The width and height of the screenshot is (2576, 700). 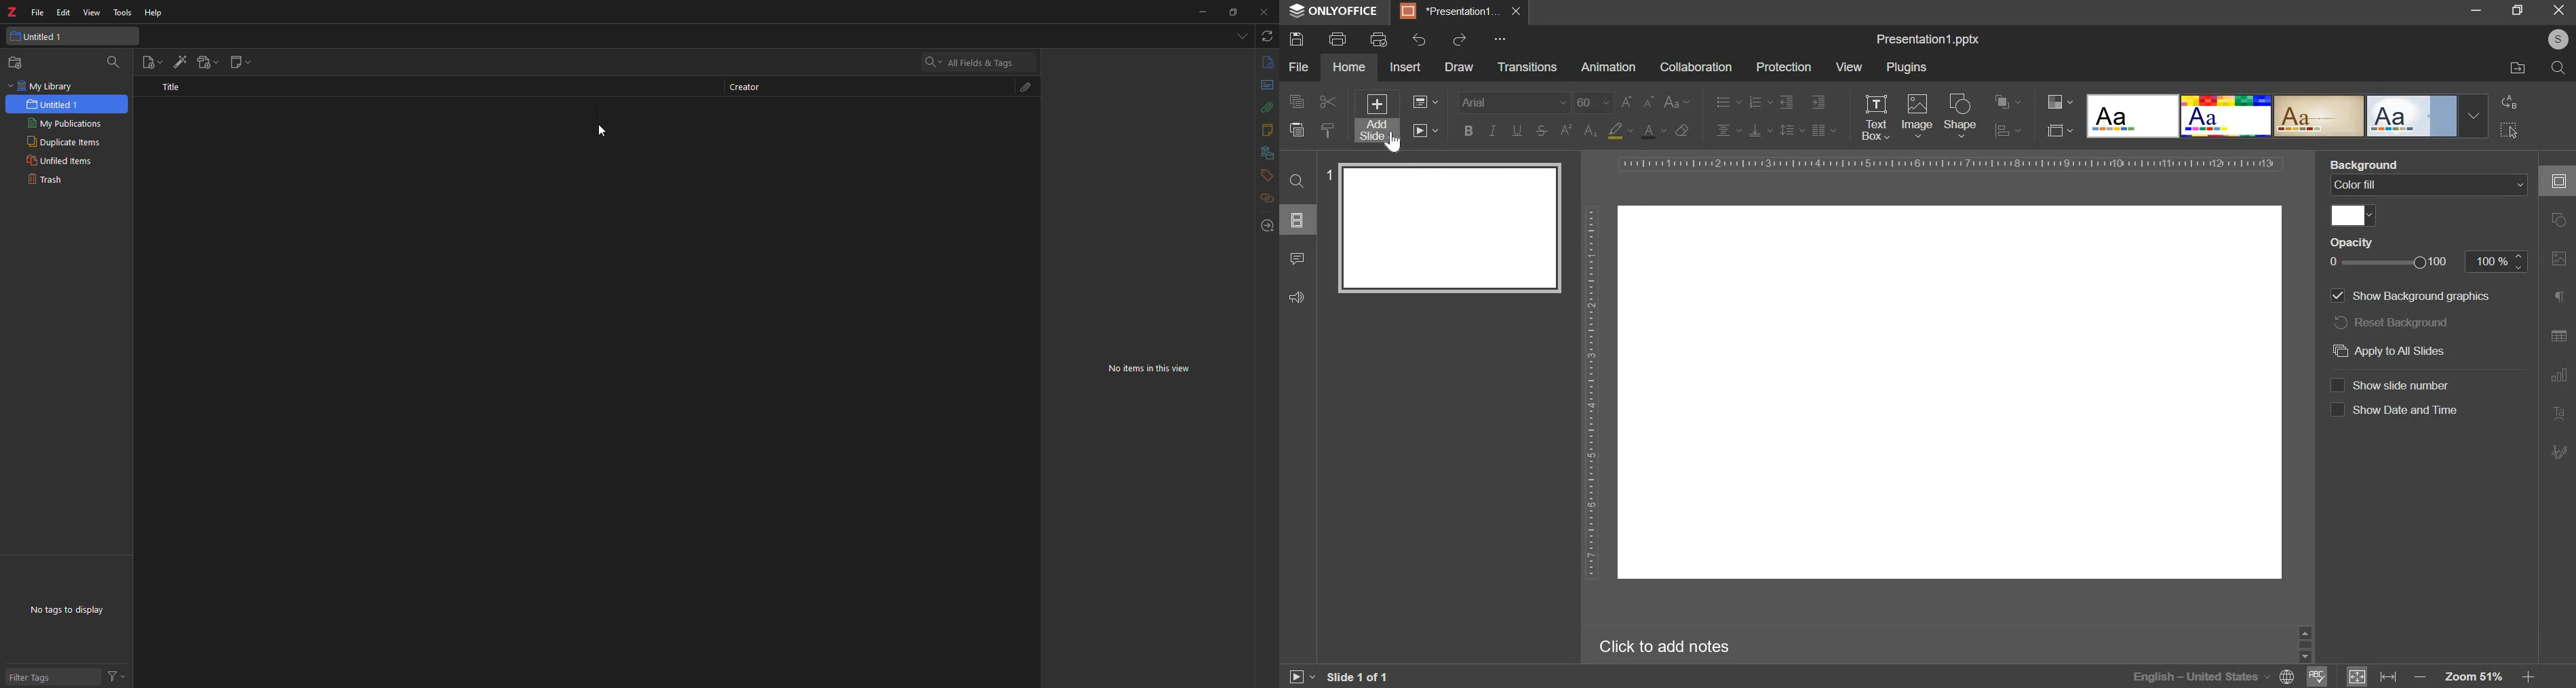 I want to click on tools, so click(x=123, y=13).